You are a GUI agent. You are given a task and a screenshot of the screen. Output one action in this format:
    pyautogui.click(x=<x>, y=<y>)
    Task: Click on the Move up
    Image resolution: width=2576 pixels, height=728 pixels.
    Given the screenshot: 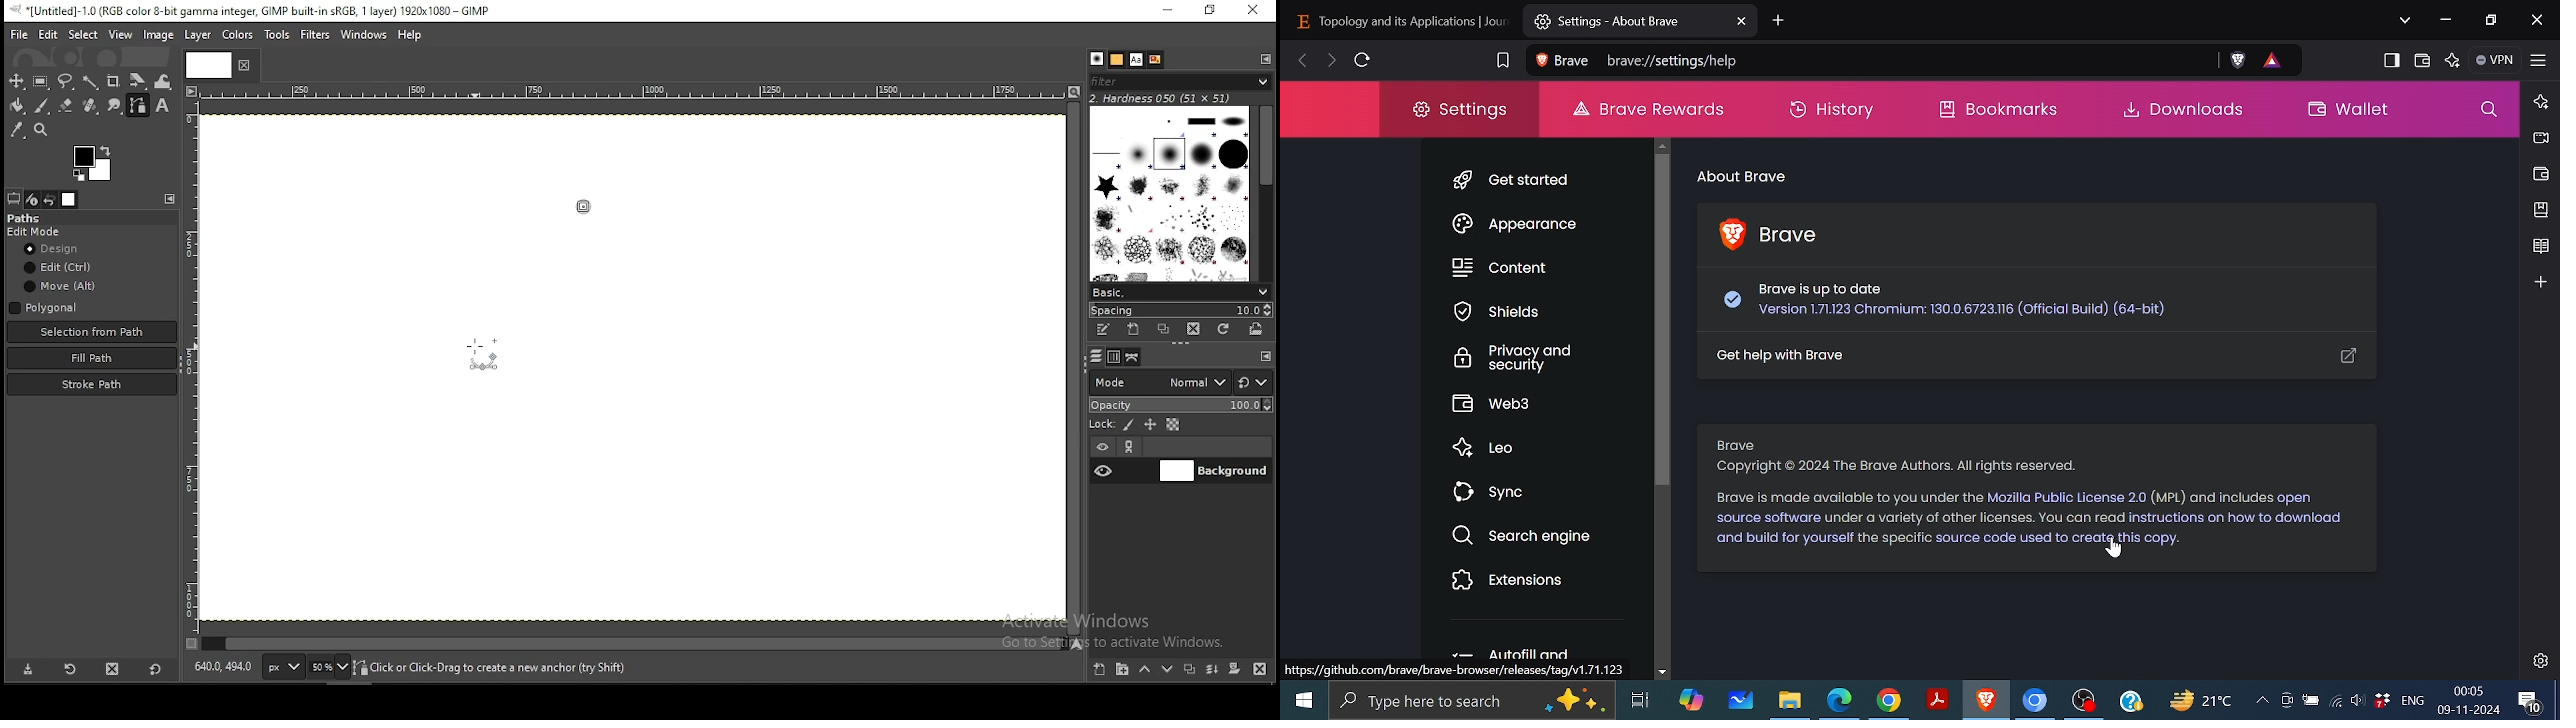 What is the action you would take?
    pyautogui.click(x=1664, y=146)
    